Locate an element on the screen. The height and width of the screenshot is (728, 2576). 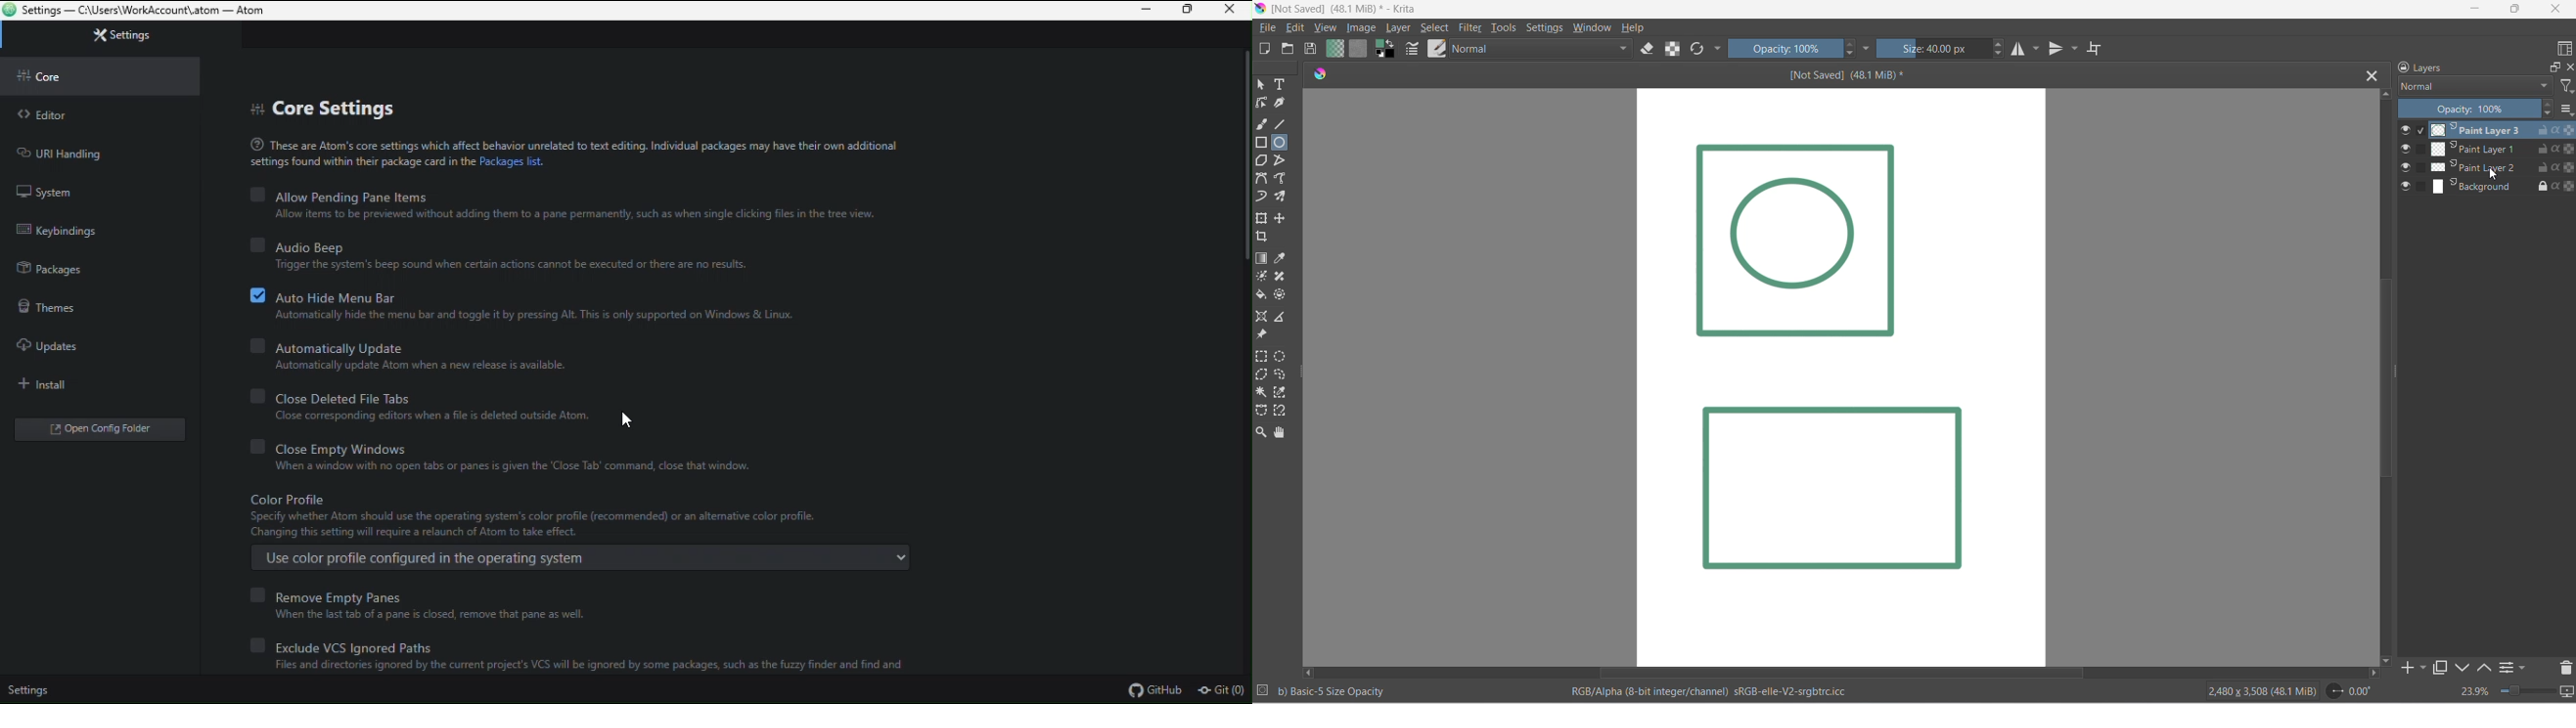
contigous selection stool is located at coordinates (1262, 392).